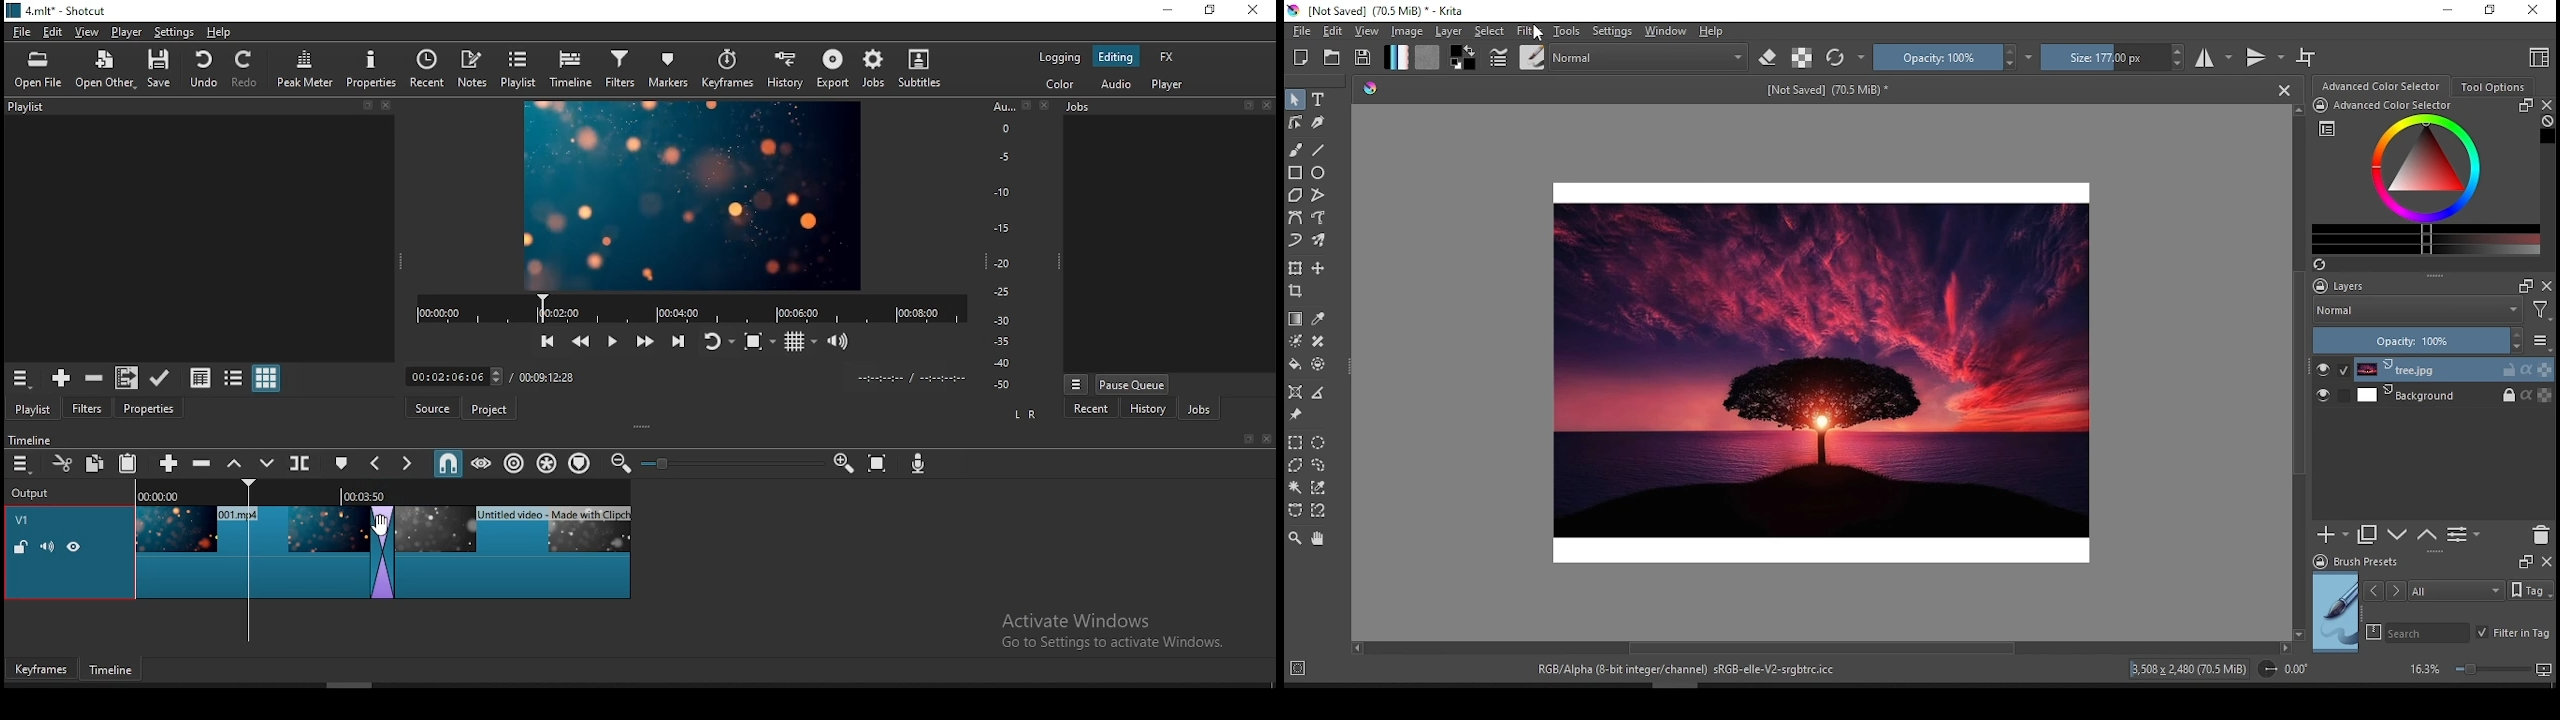 This screenshot has height=728, width=2576. What do you see at coordinates (1319, 196) in the screenshot?
I see `polyline tool` at bounding box center [1319, 196].